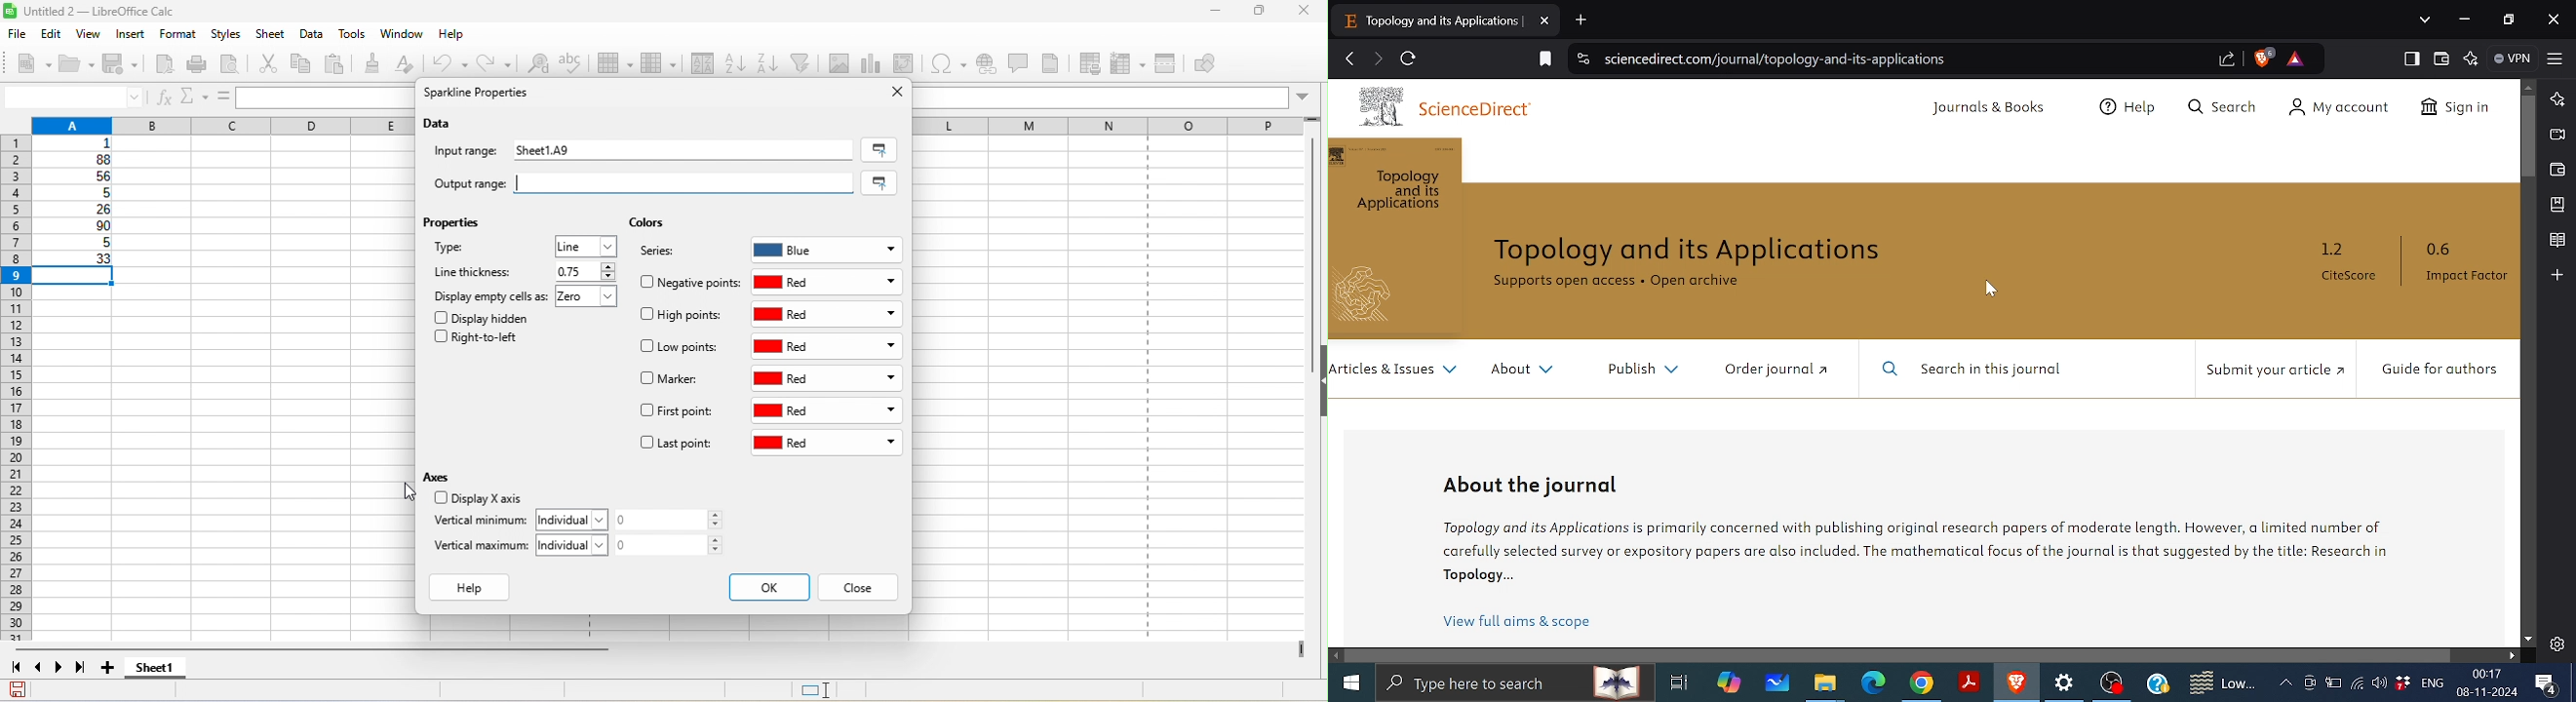  Describe the element at coordinates (2412, 58) in the screenshot. I see `Show sidebar` at that location.